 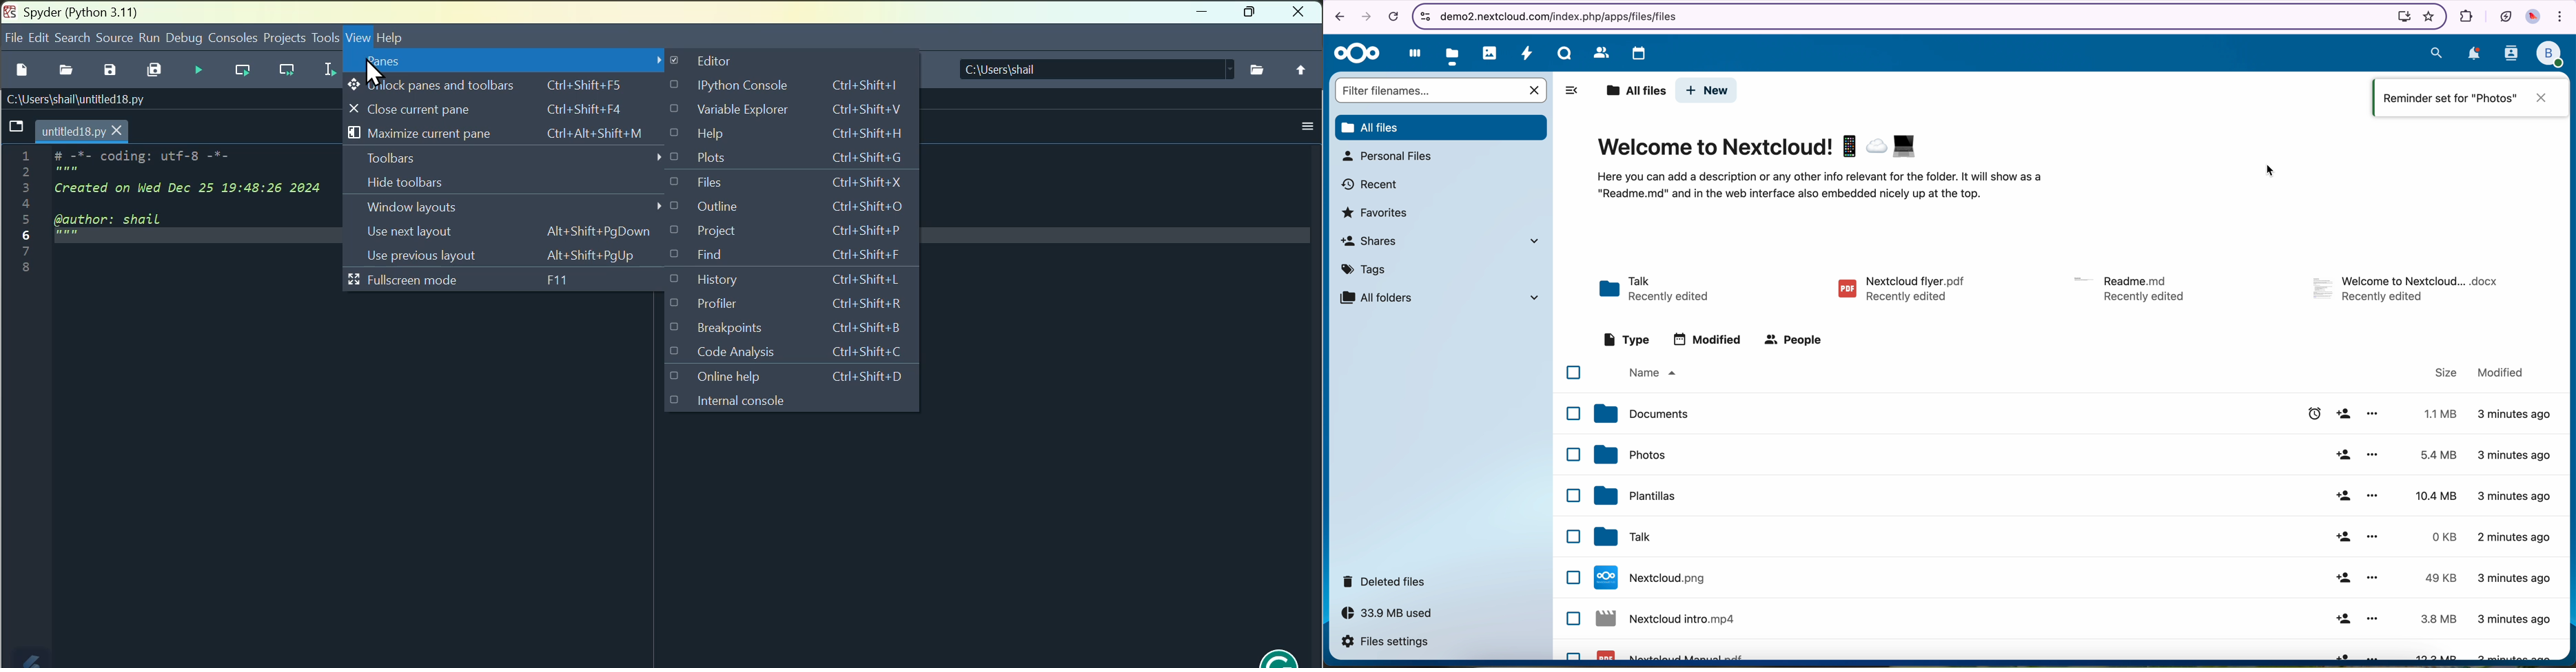 What do you see at coordinates (2512, 654) in the screenshot?
I see `3 minutes ago` at bounding box center [2512, 654].